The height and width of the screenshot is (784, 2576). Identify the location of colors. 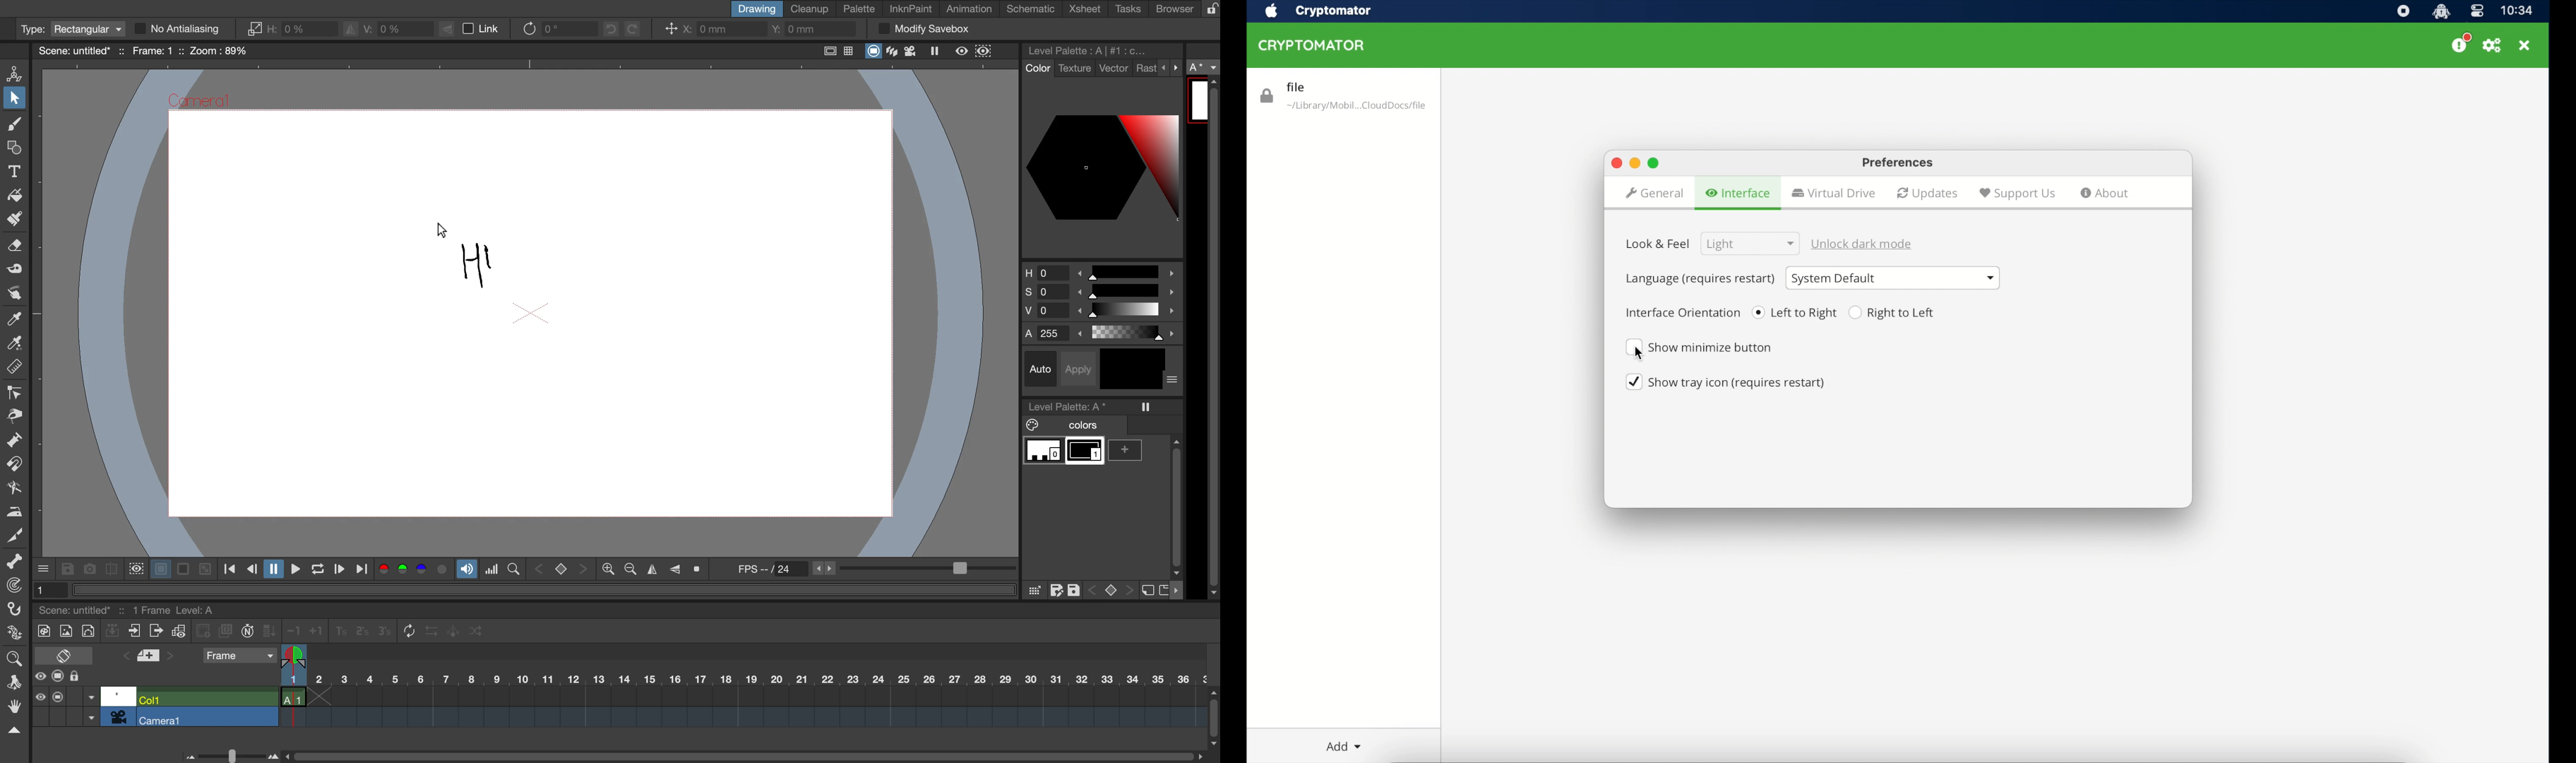
(414, 570).